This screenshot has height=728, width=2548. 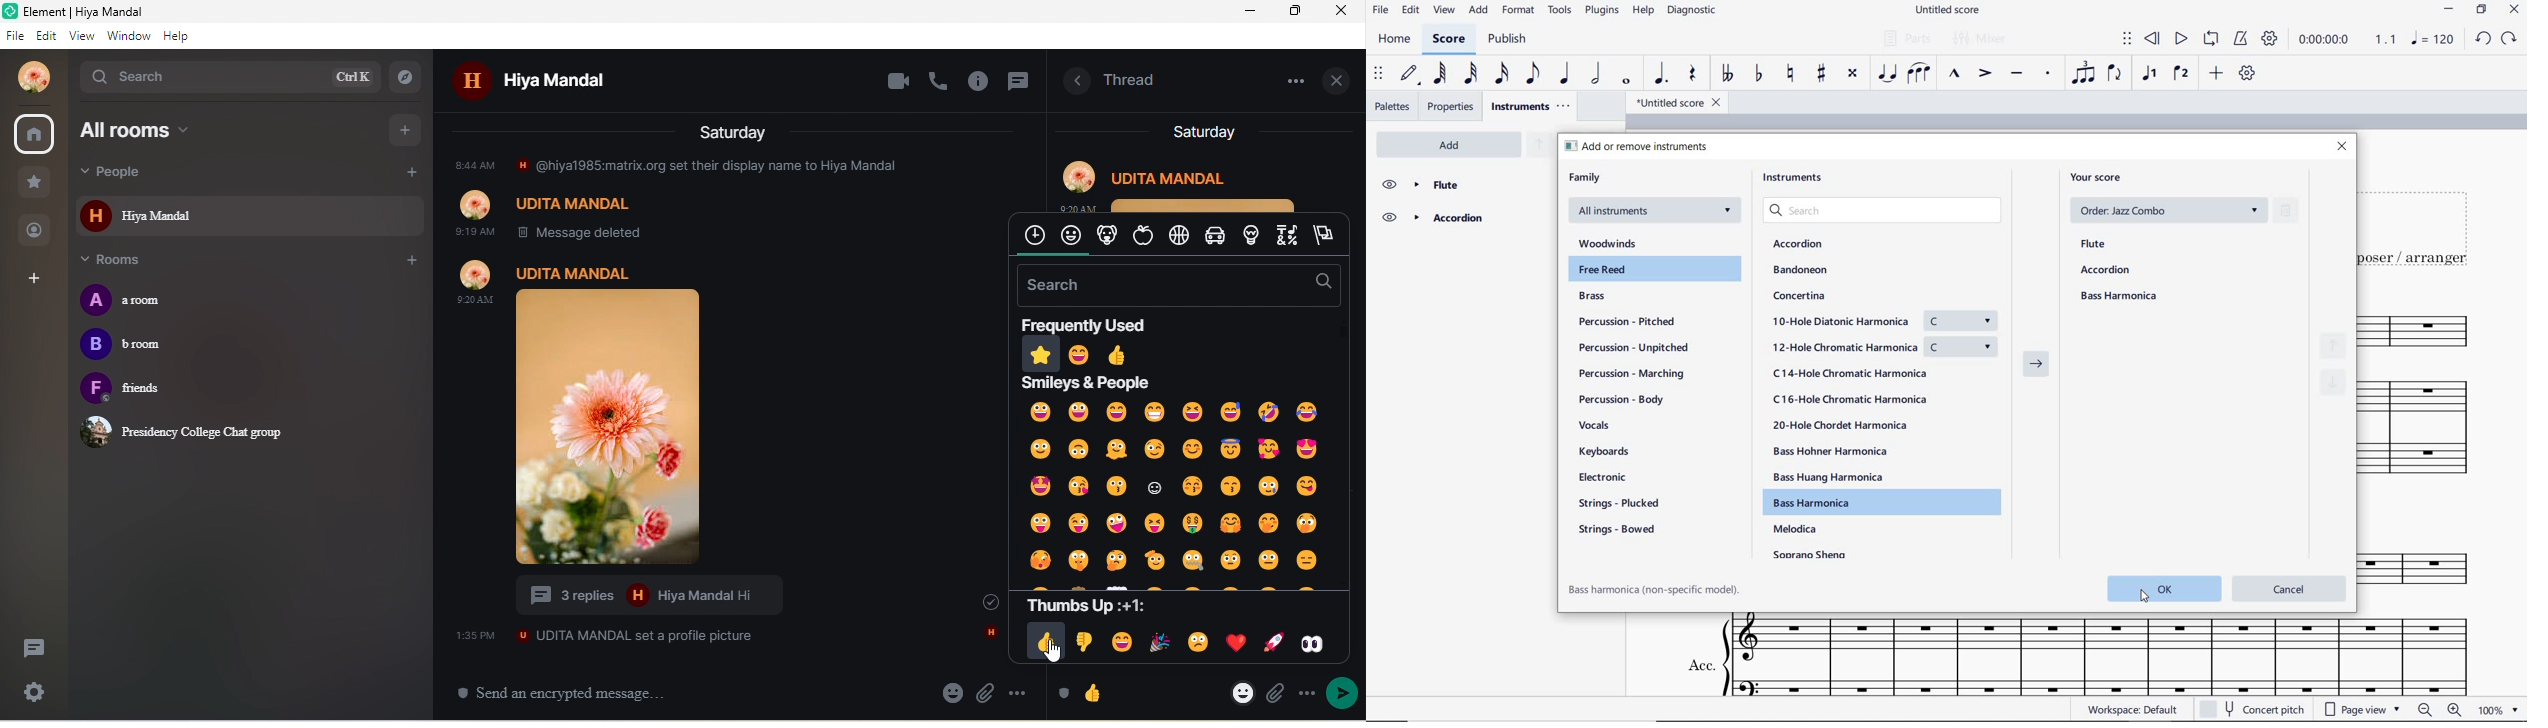 What do you see at coordinates (2131, 709) in the screenshot?
I see `workspace: default` at bounding box center [2131, 709].